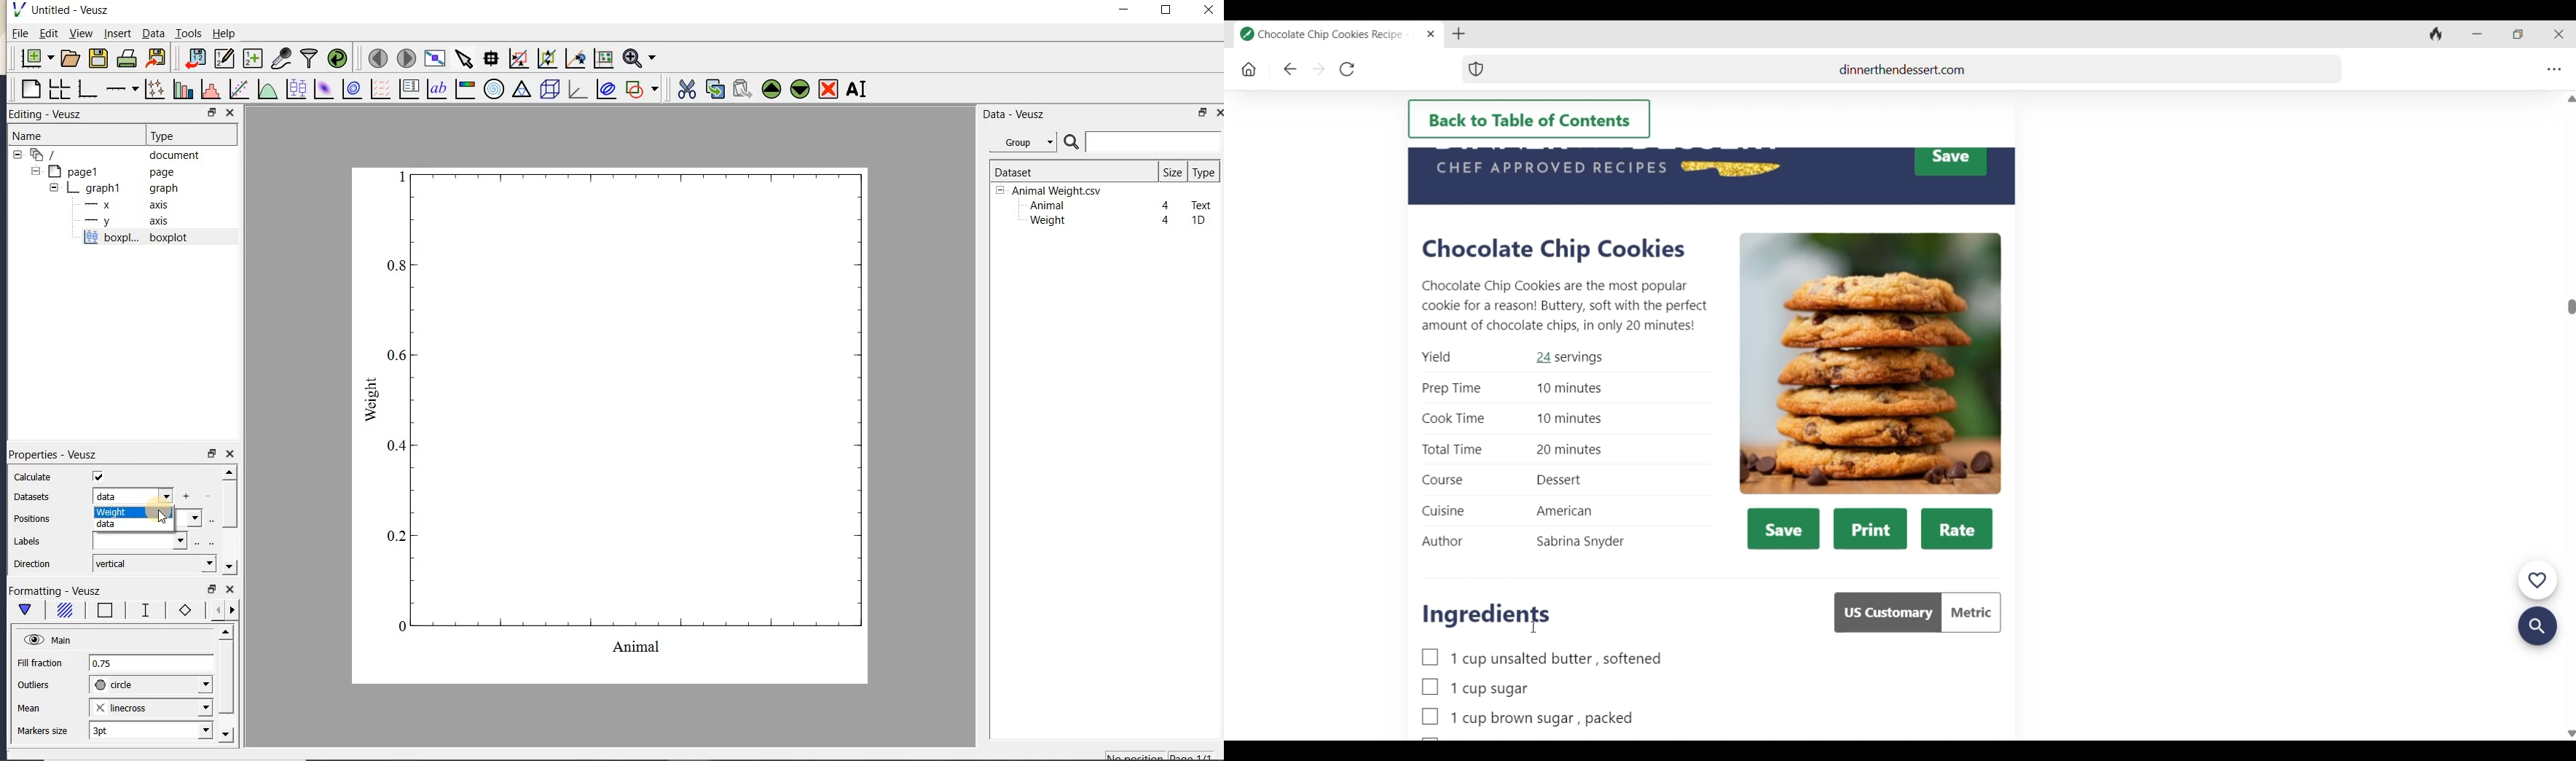  Describe the element at coordinates (1870, 364) in the screenshot. I see `Article image` at that location.